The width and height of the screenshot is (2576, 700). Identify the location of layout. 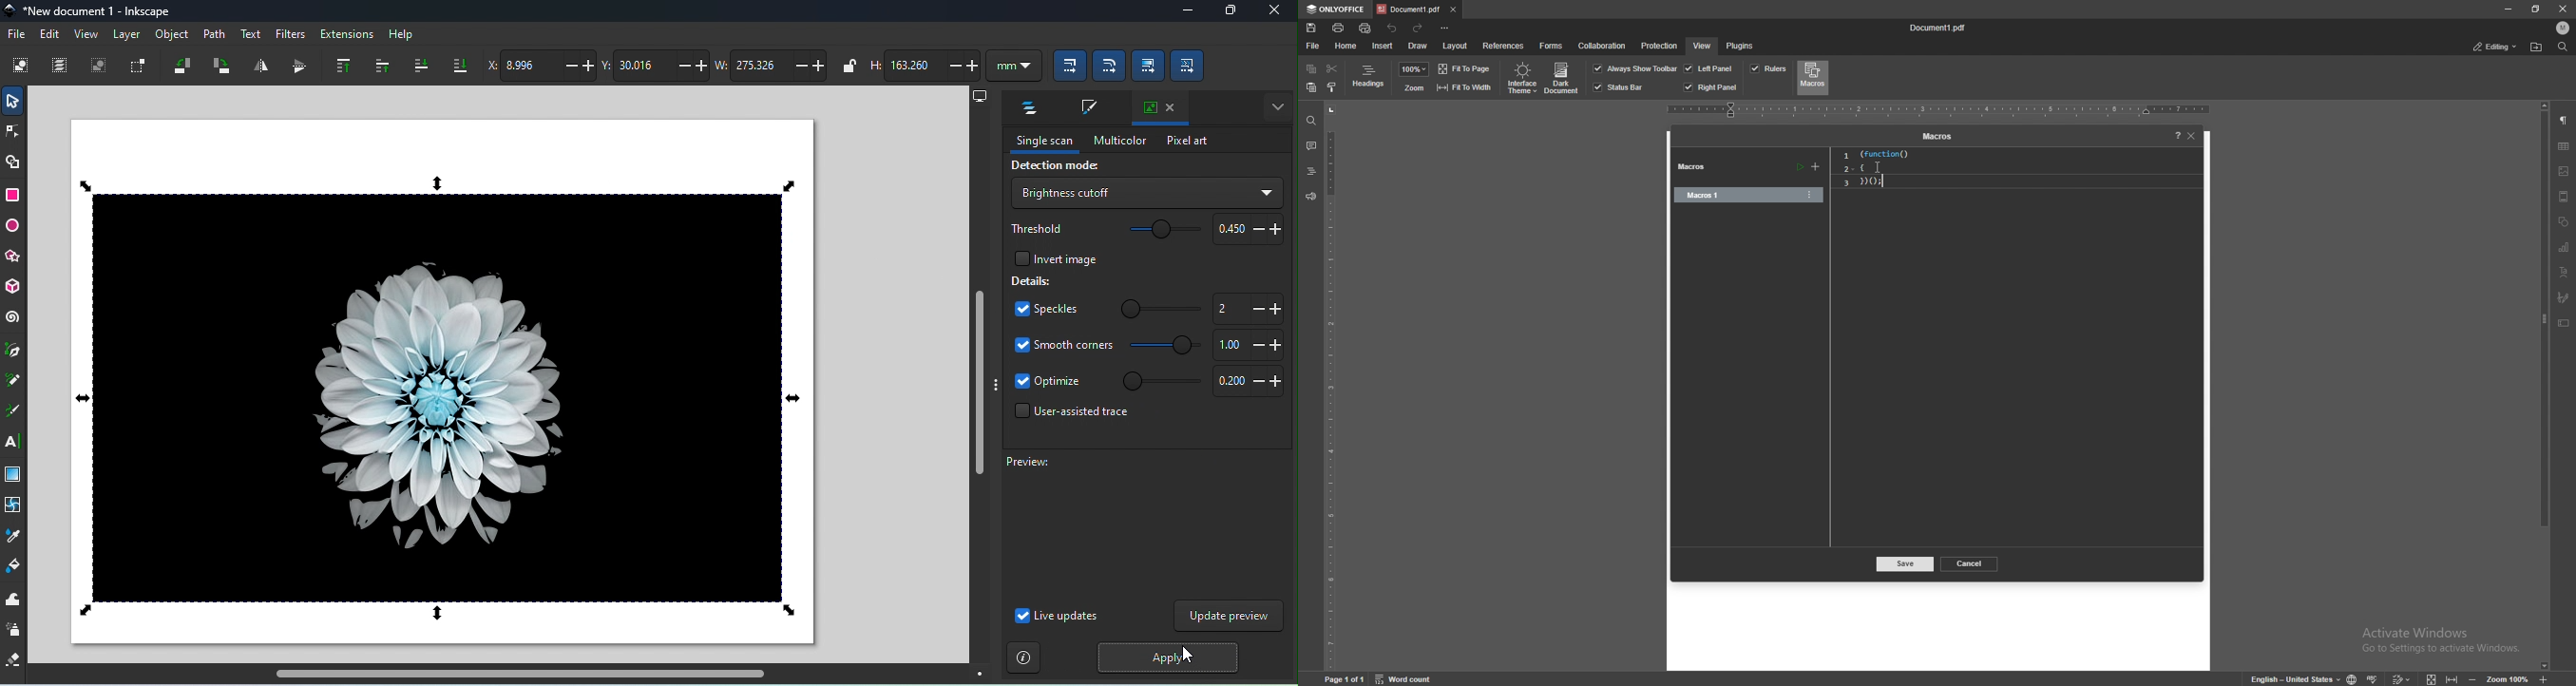
(1455, 46).